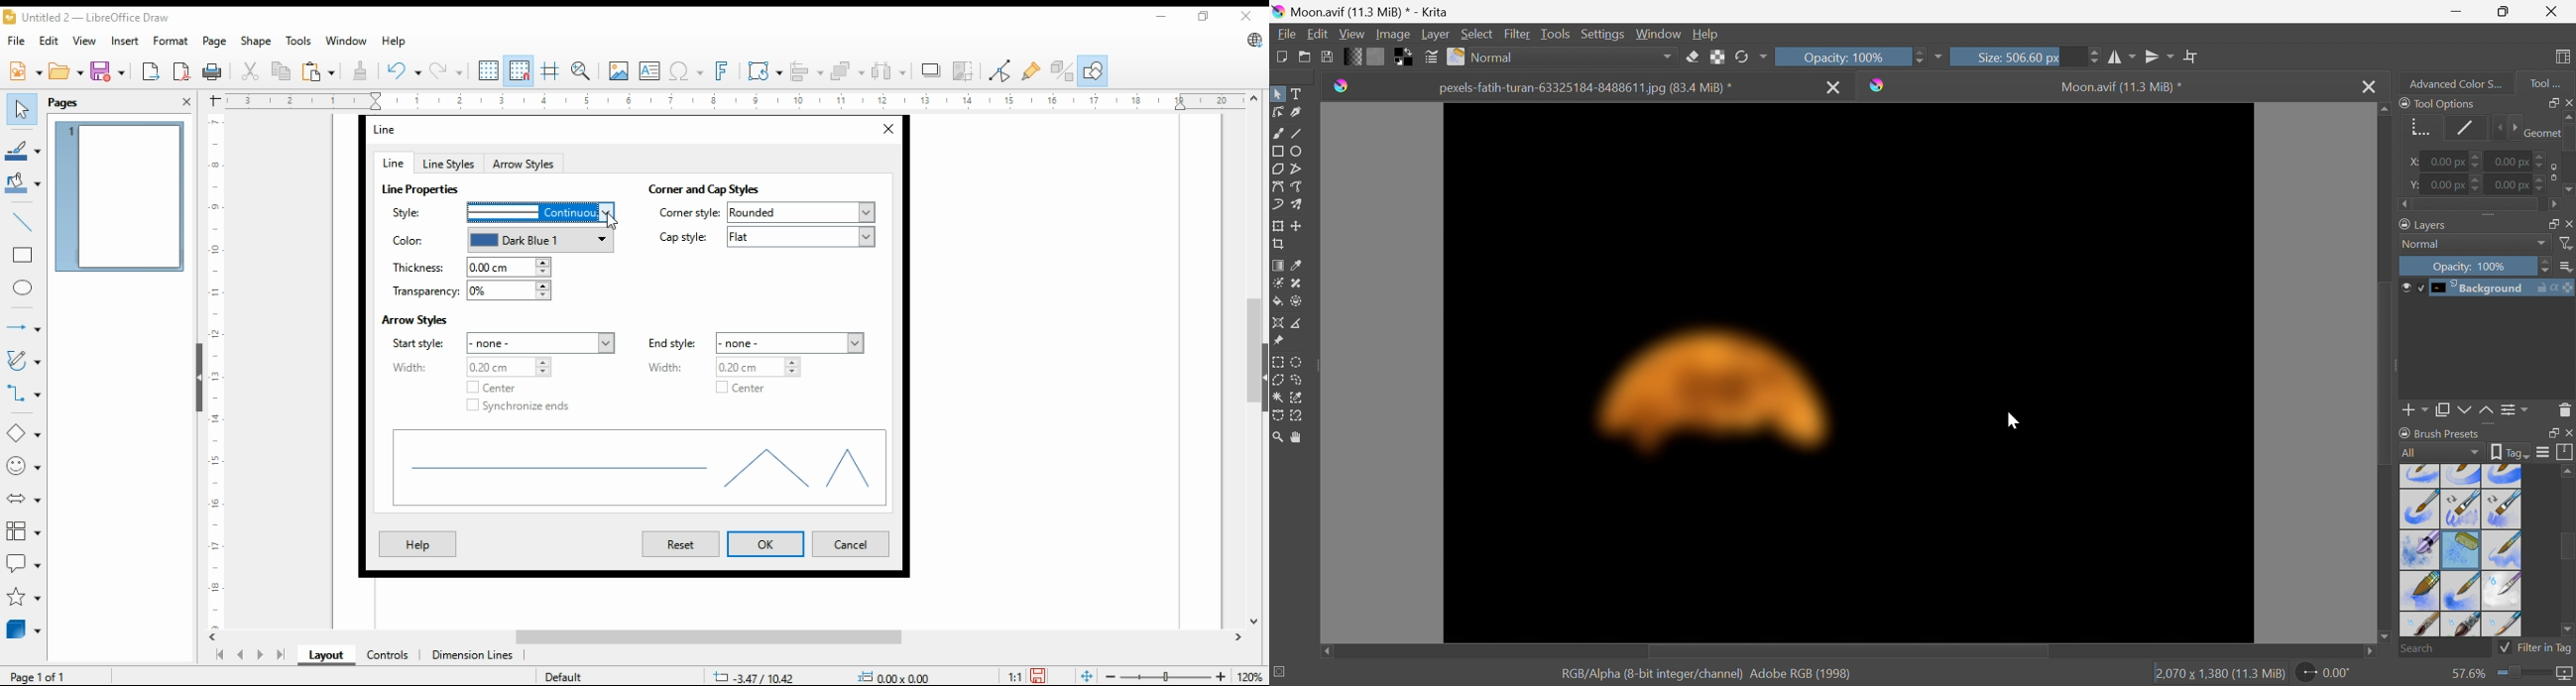  Describe the element at coordinates (2420, 130) in the screenshot. I see `Geometry` at that location.